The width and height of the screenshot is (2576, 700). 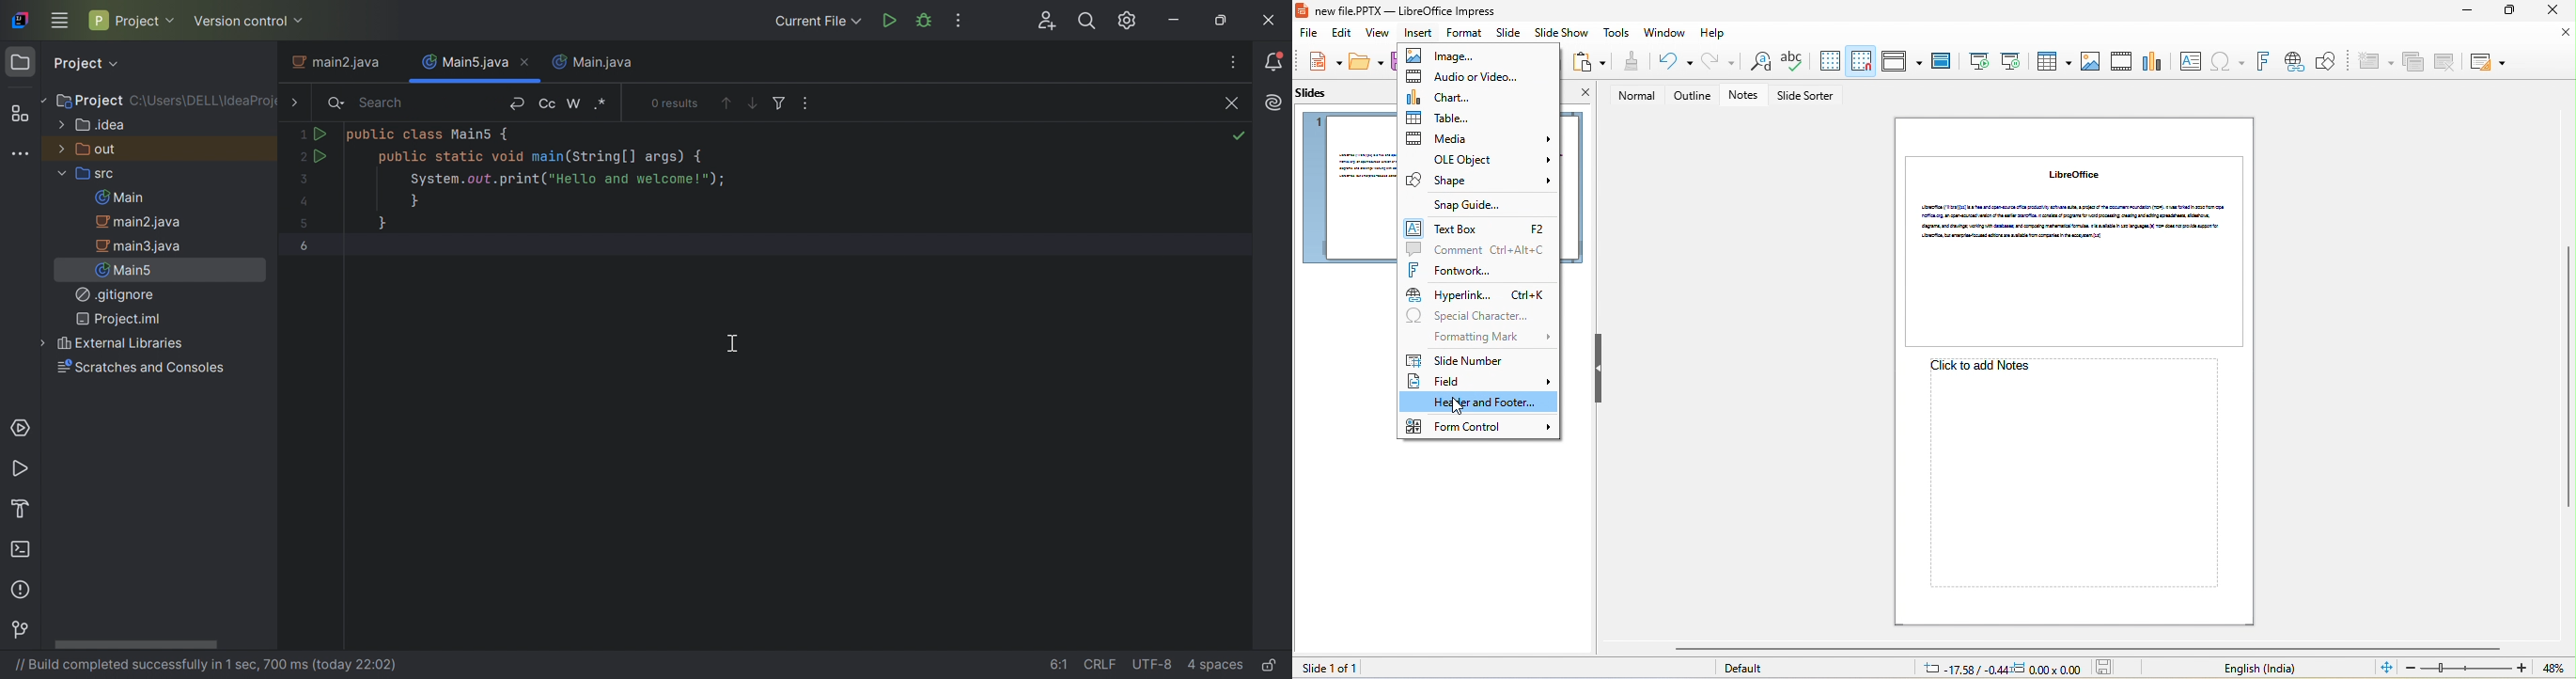 I want to click on table, so click(x=2052, y=60).